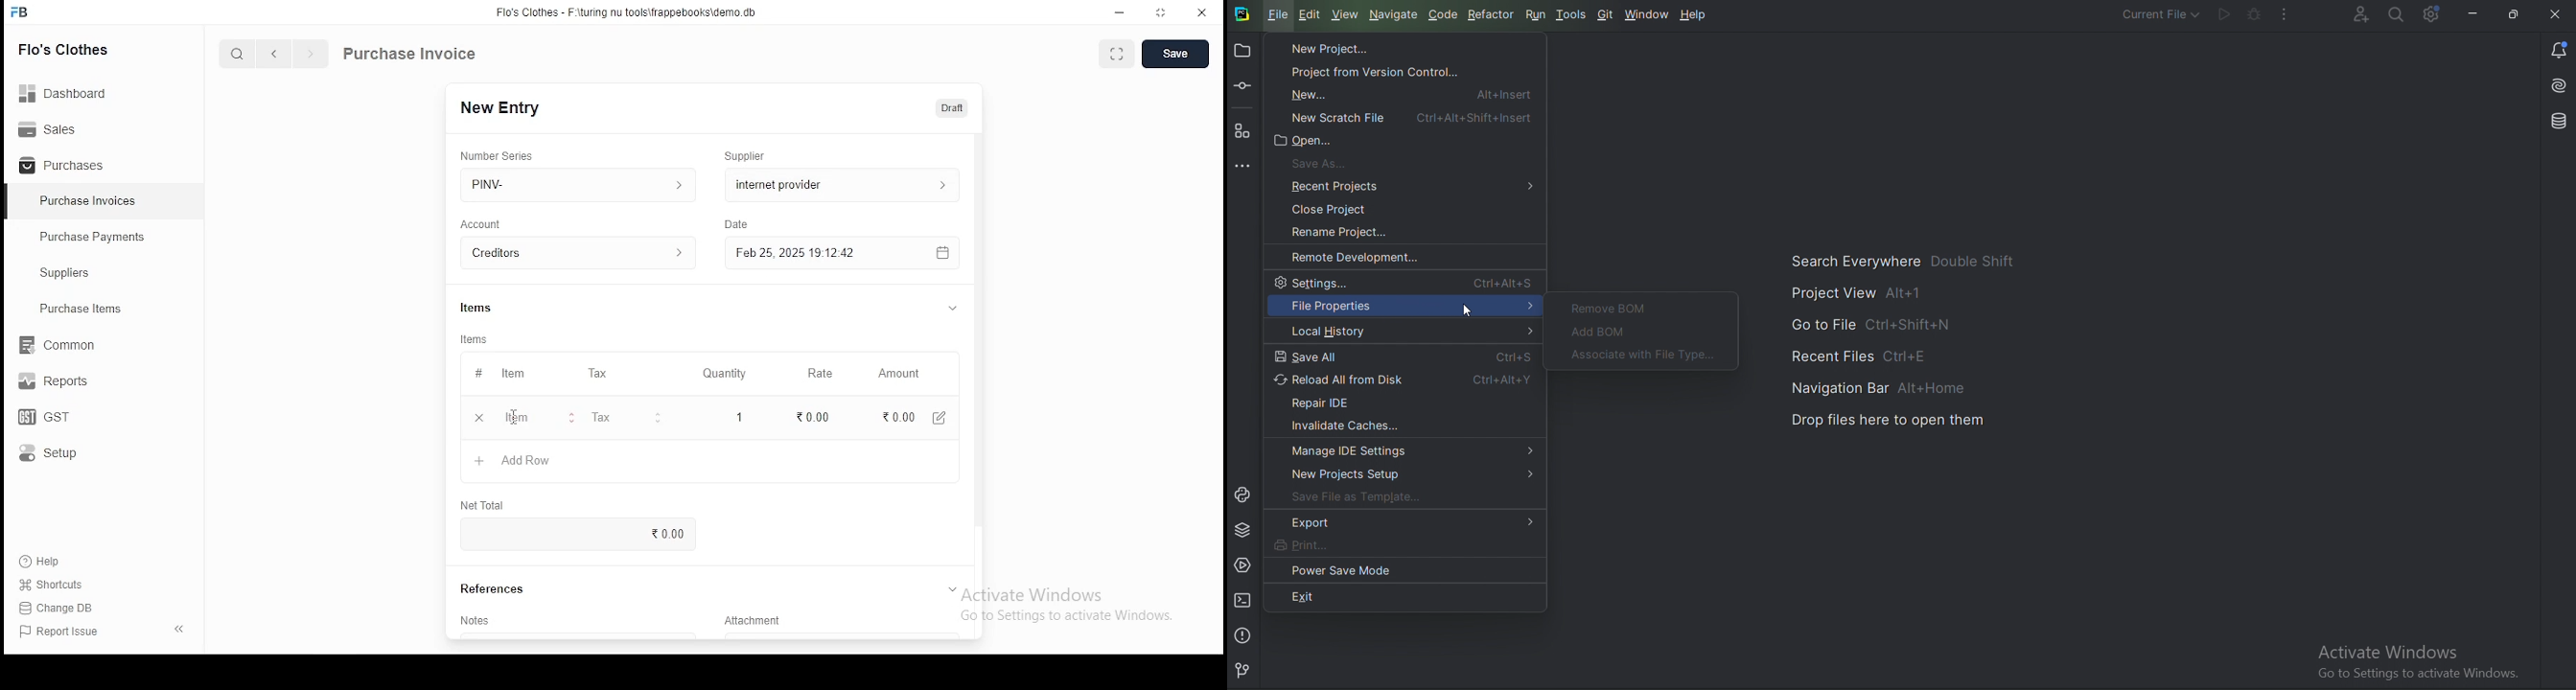 This screenshot has height=700, width=2576. Describe the element at coordinates (1381, 68) in the screenshot. I see `Project from version control` at that location.